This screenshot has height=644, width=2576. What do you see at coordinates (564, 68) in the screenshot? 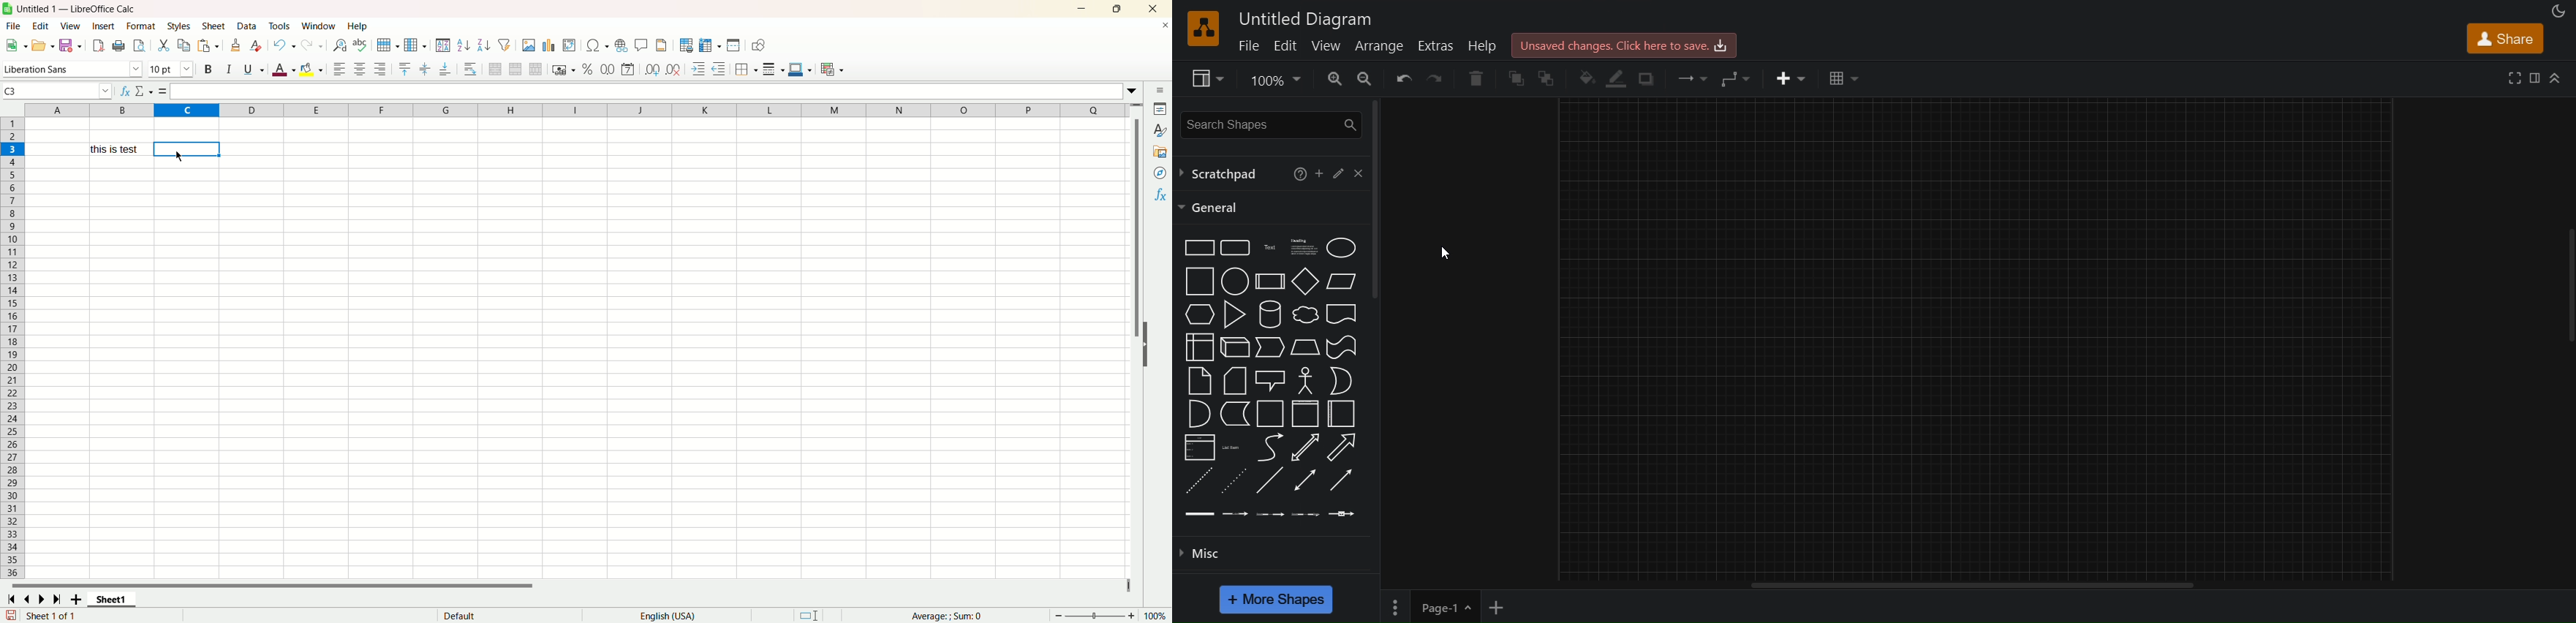
I see `format as currency` at bounding box center [564, 68].